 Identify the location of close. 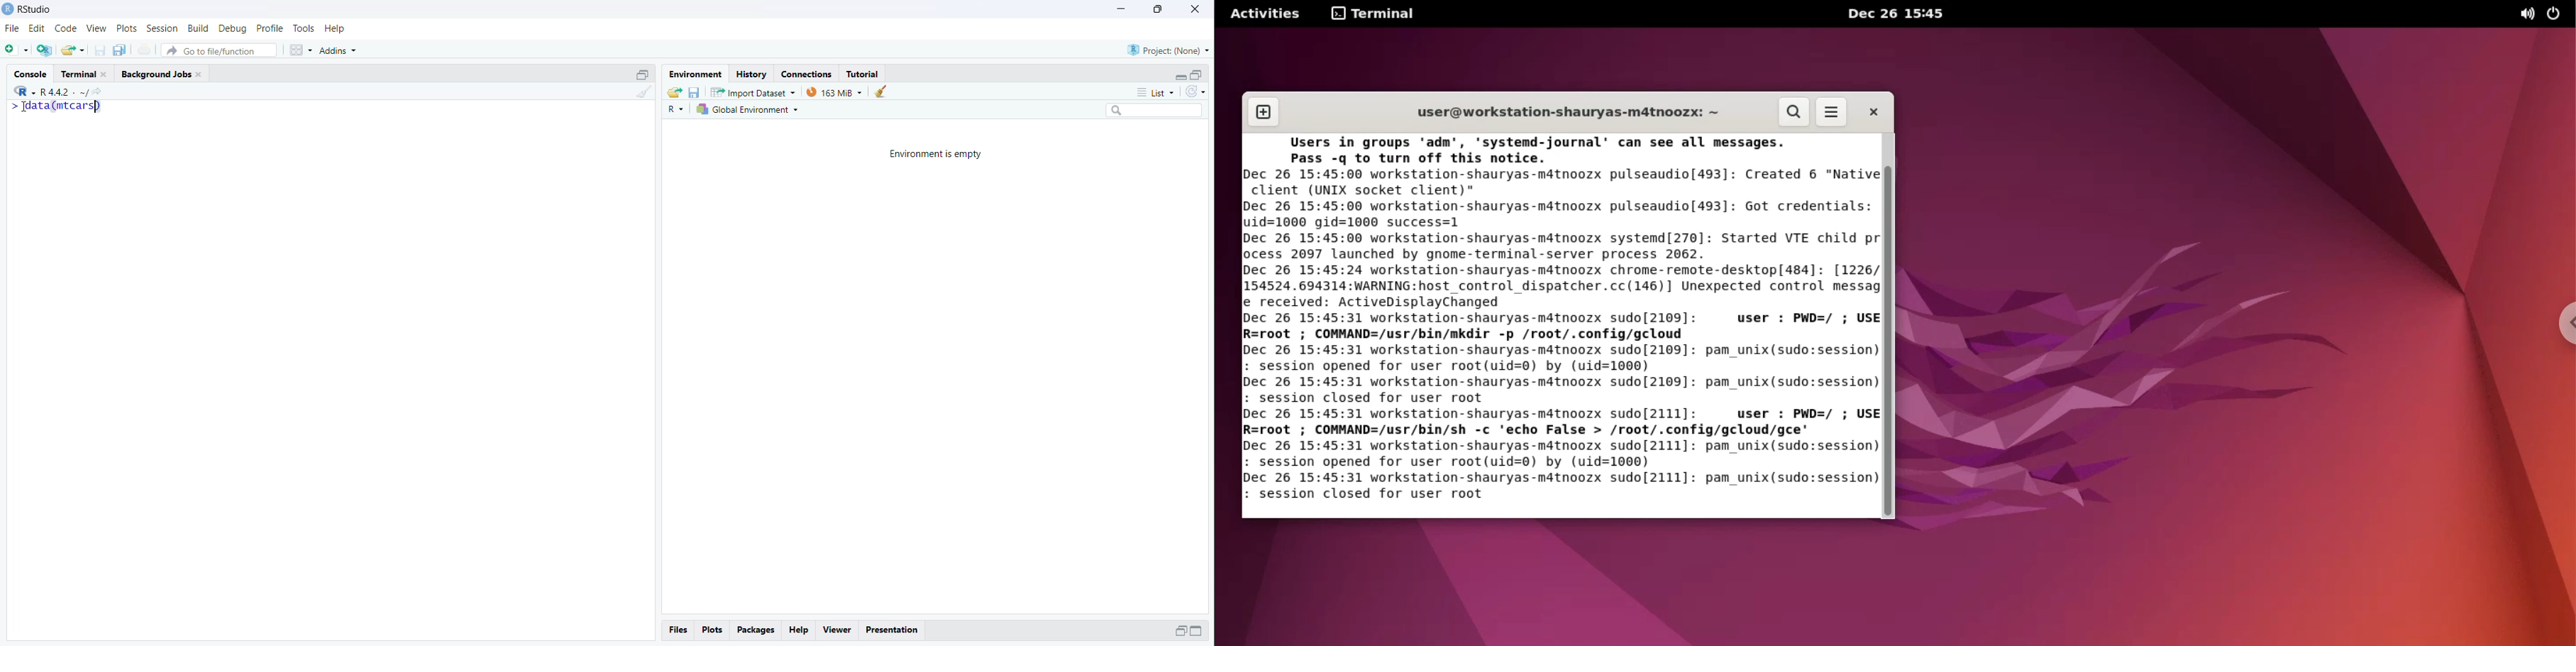
(199, 74).